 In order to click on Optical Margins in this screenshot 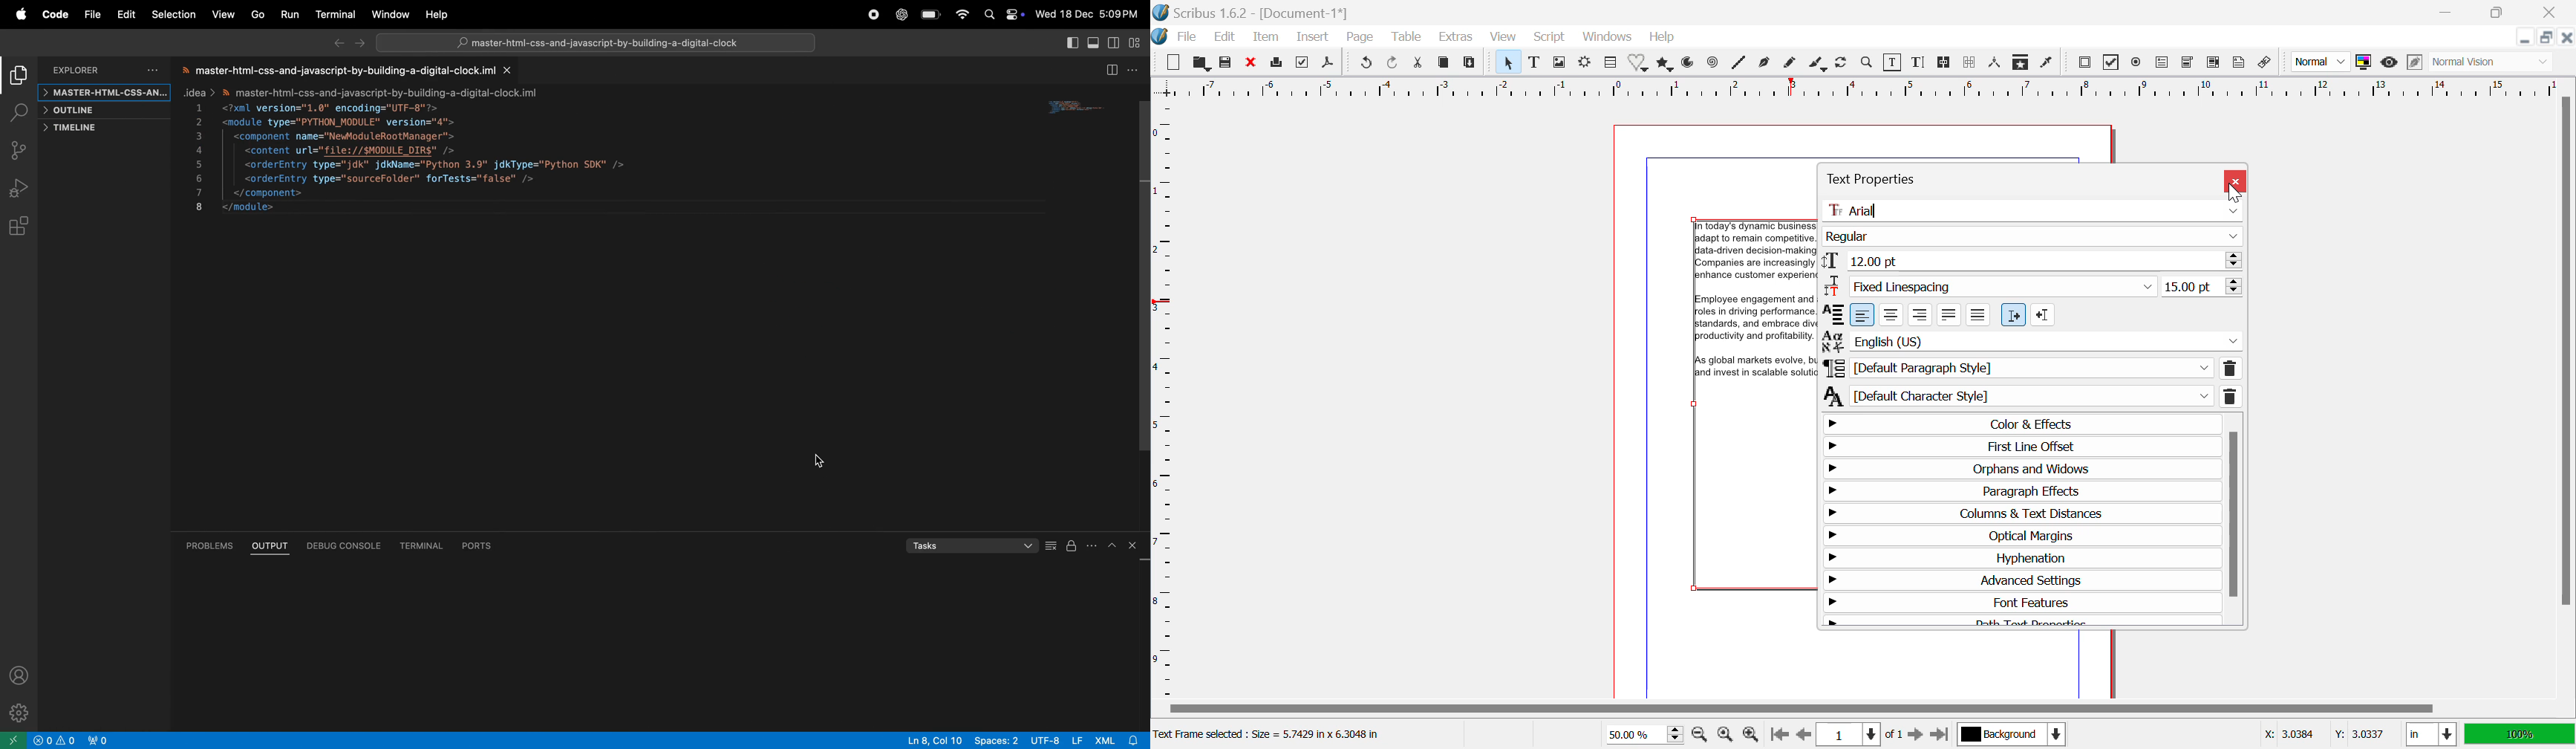, I will do `click(2023, 537)`.